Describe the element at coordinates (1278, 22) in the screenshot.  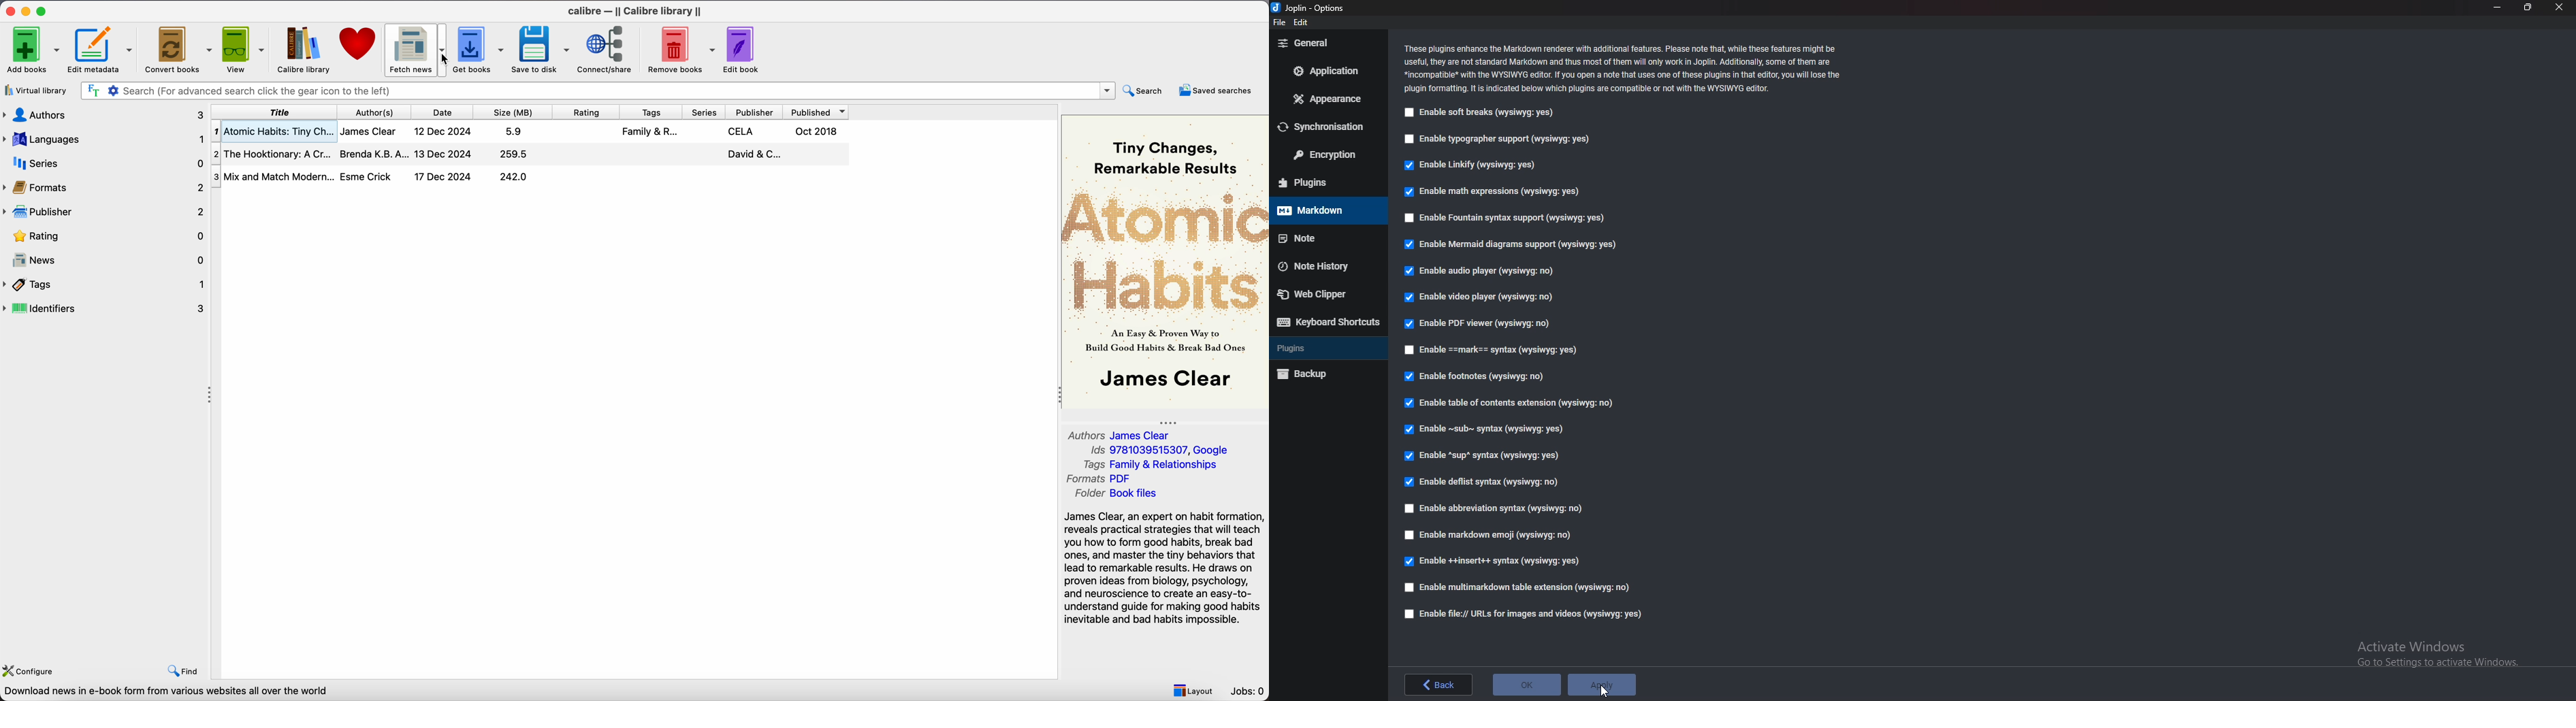
I see `file` at that location.